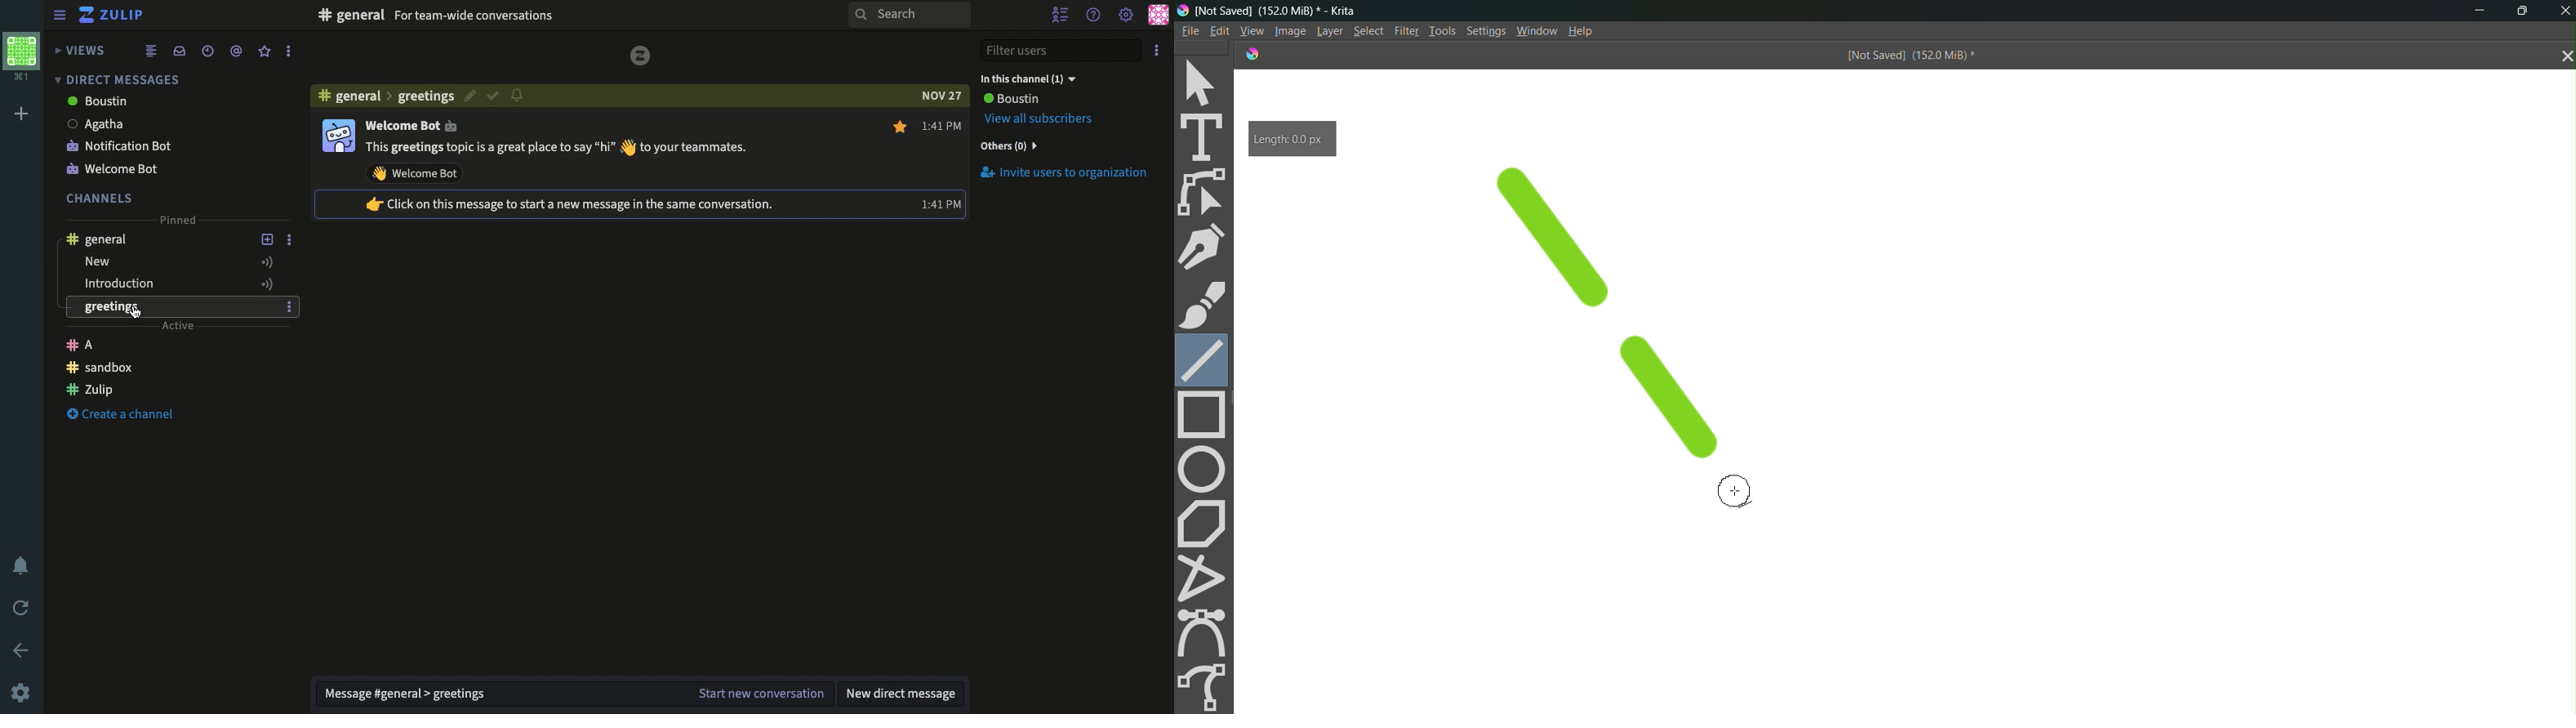 This screenshot has width=2576, height=728. Describe the element at coordinates (2563, 57) in the screenshot. I see `close tab` at that location.